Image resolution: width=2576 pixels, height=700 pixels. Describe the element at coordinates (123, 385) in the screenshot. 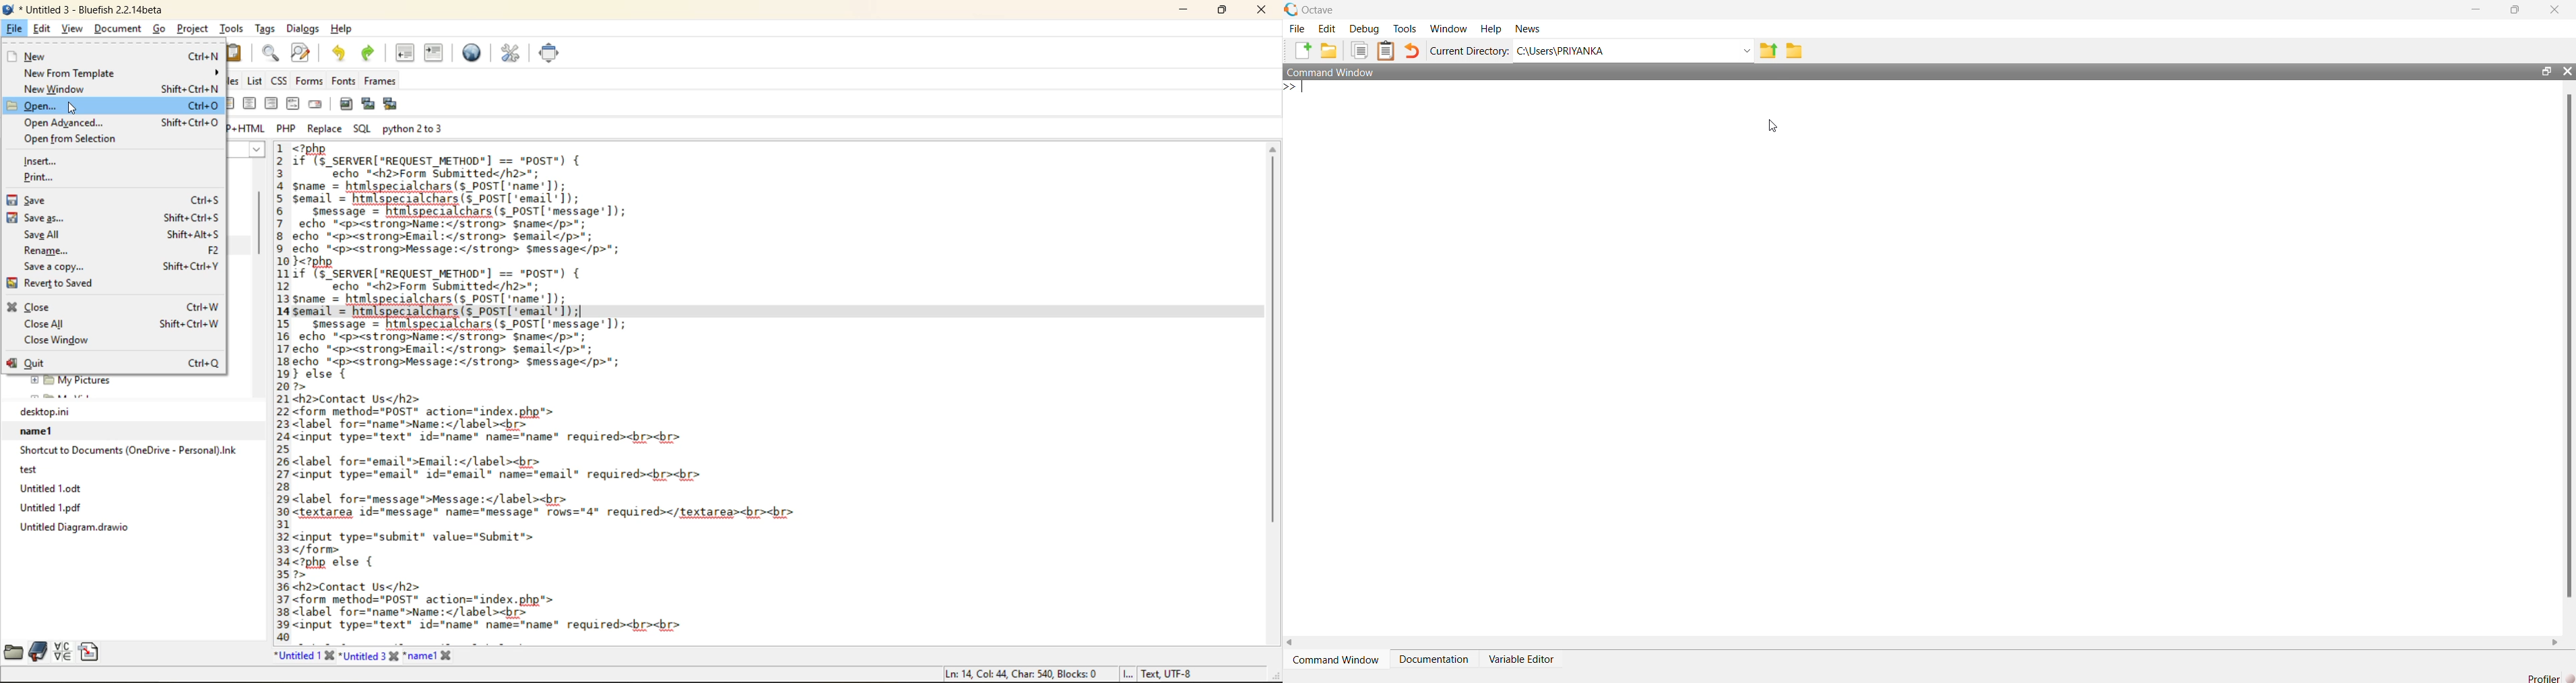

I see `folder explorer` at that location.